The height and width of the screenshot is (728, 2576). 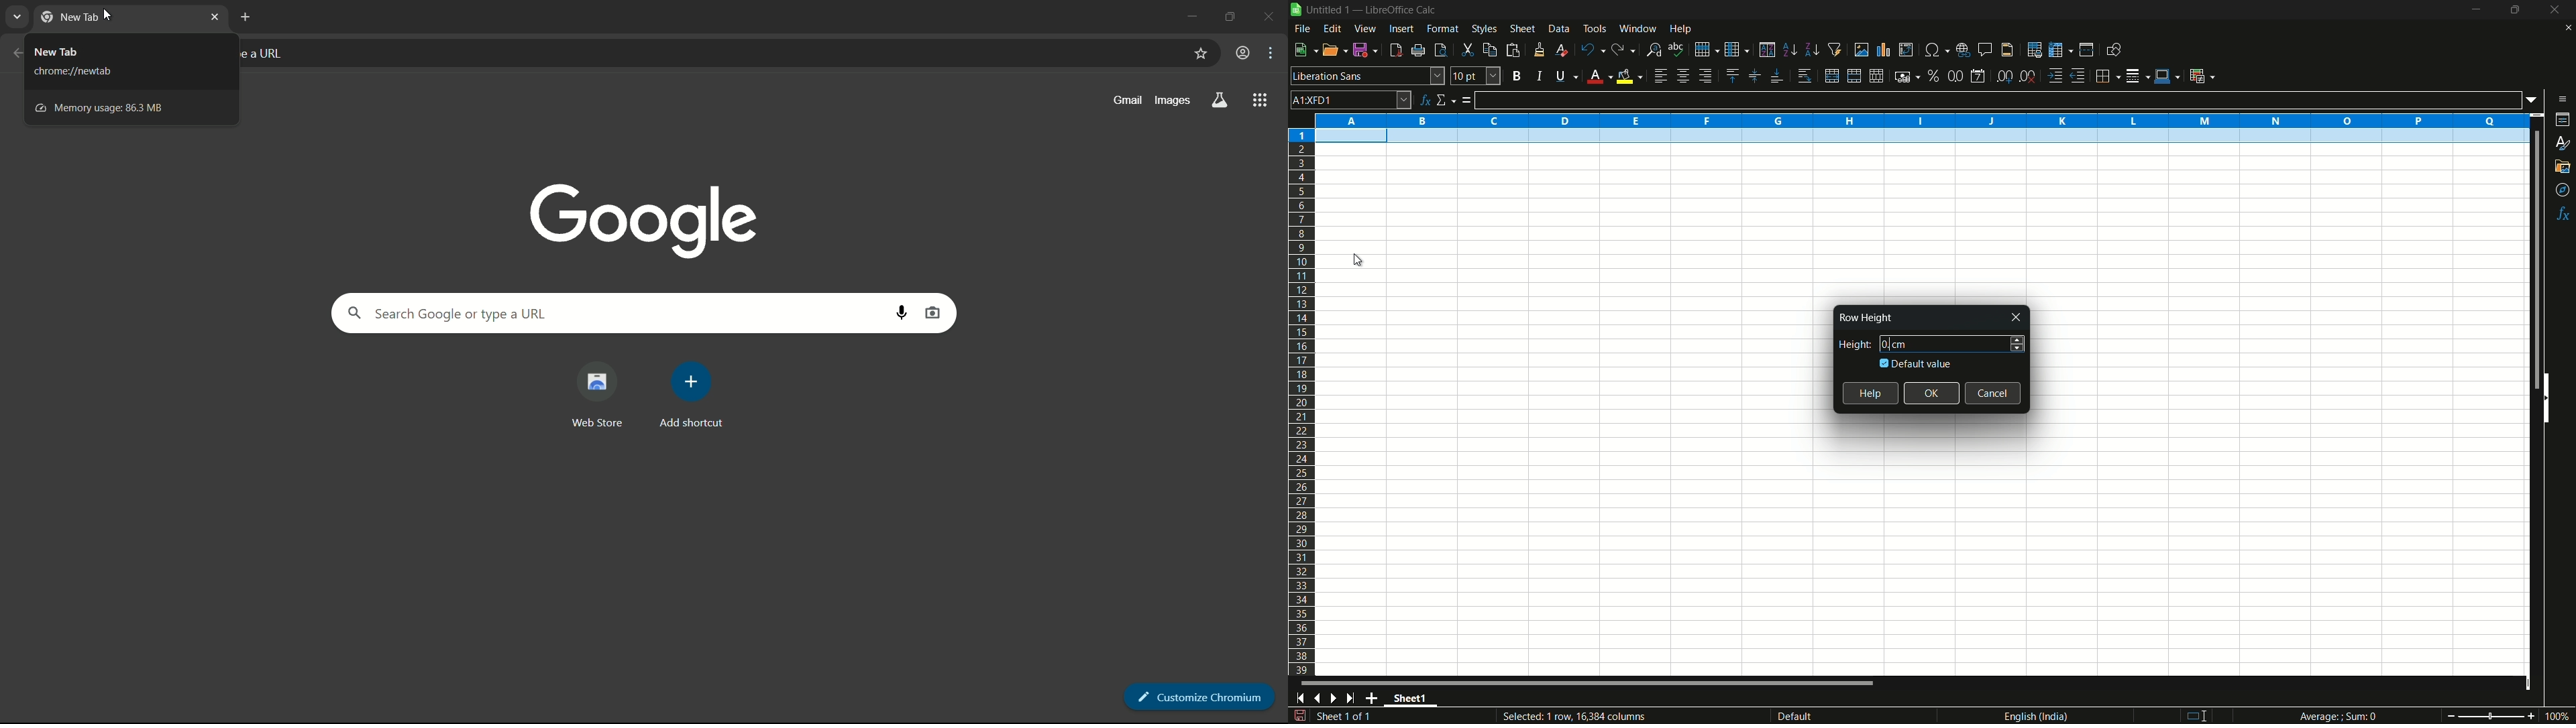 I want to click on print, so click(x=1418, y=51).